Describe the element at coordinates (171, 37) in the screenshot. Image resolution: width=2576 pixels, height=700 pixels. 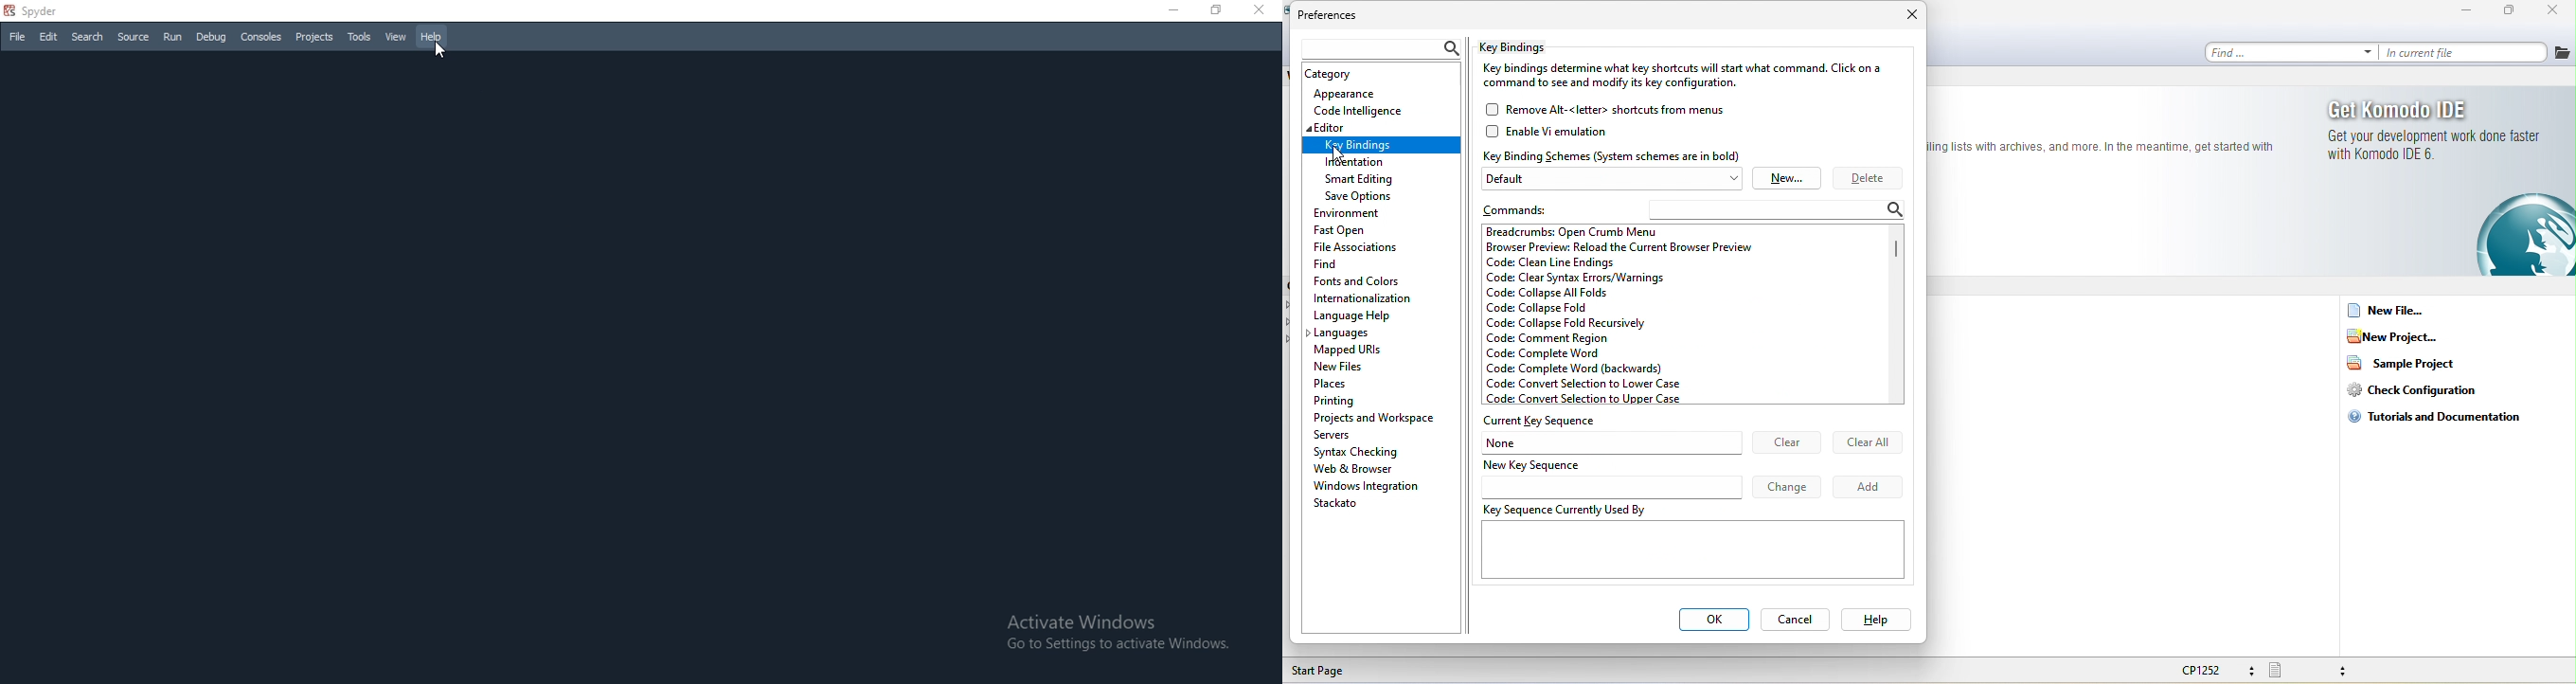
I see `Run` at that location.